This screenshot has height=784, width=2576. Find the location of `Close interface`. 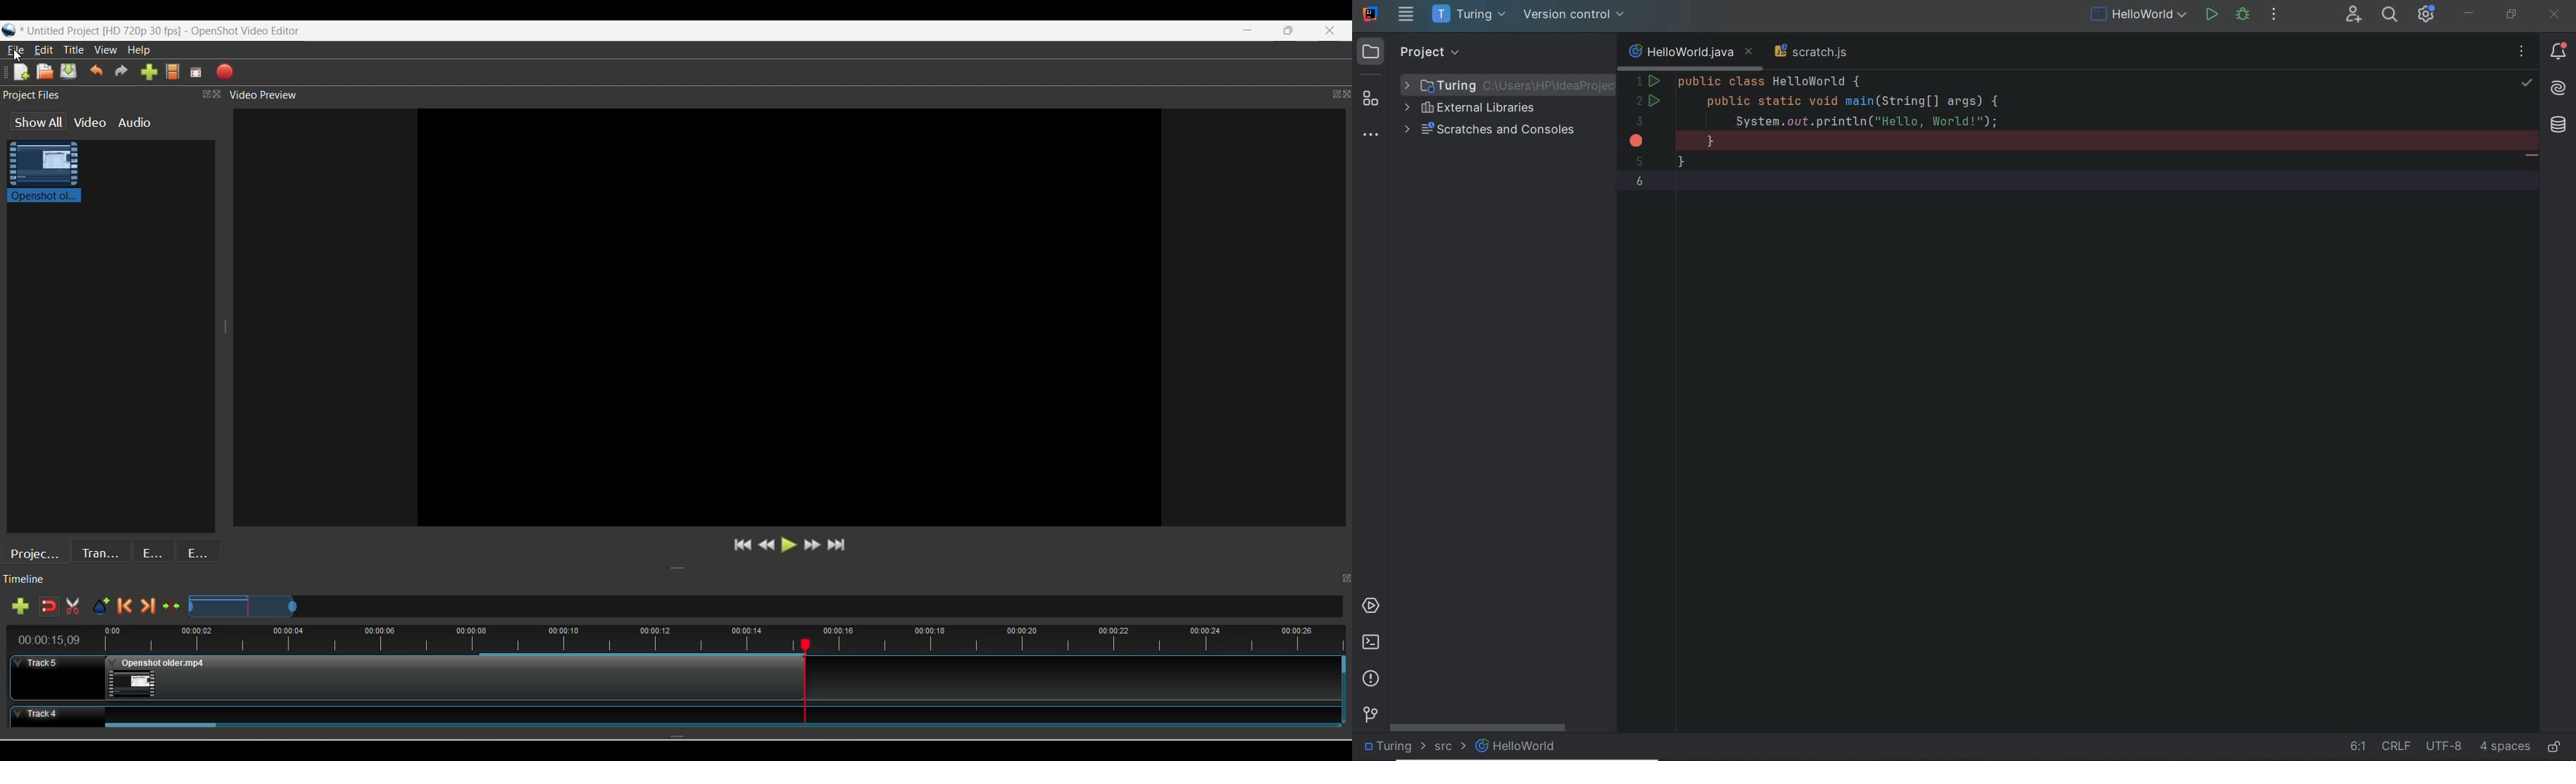

Close interface is located at coordinates (1330, 32).